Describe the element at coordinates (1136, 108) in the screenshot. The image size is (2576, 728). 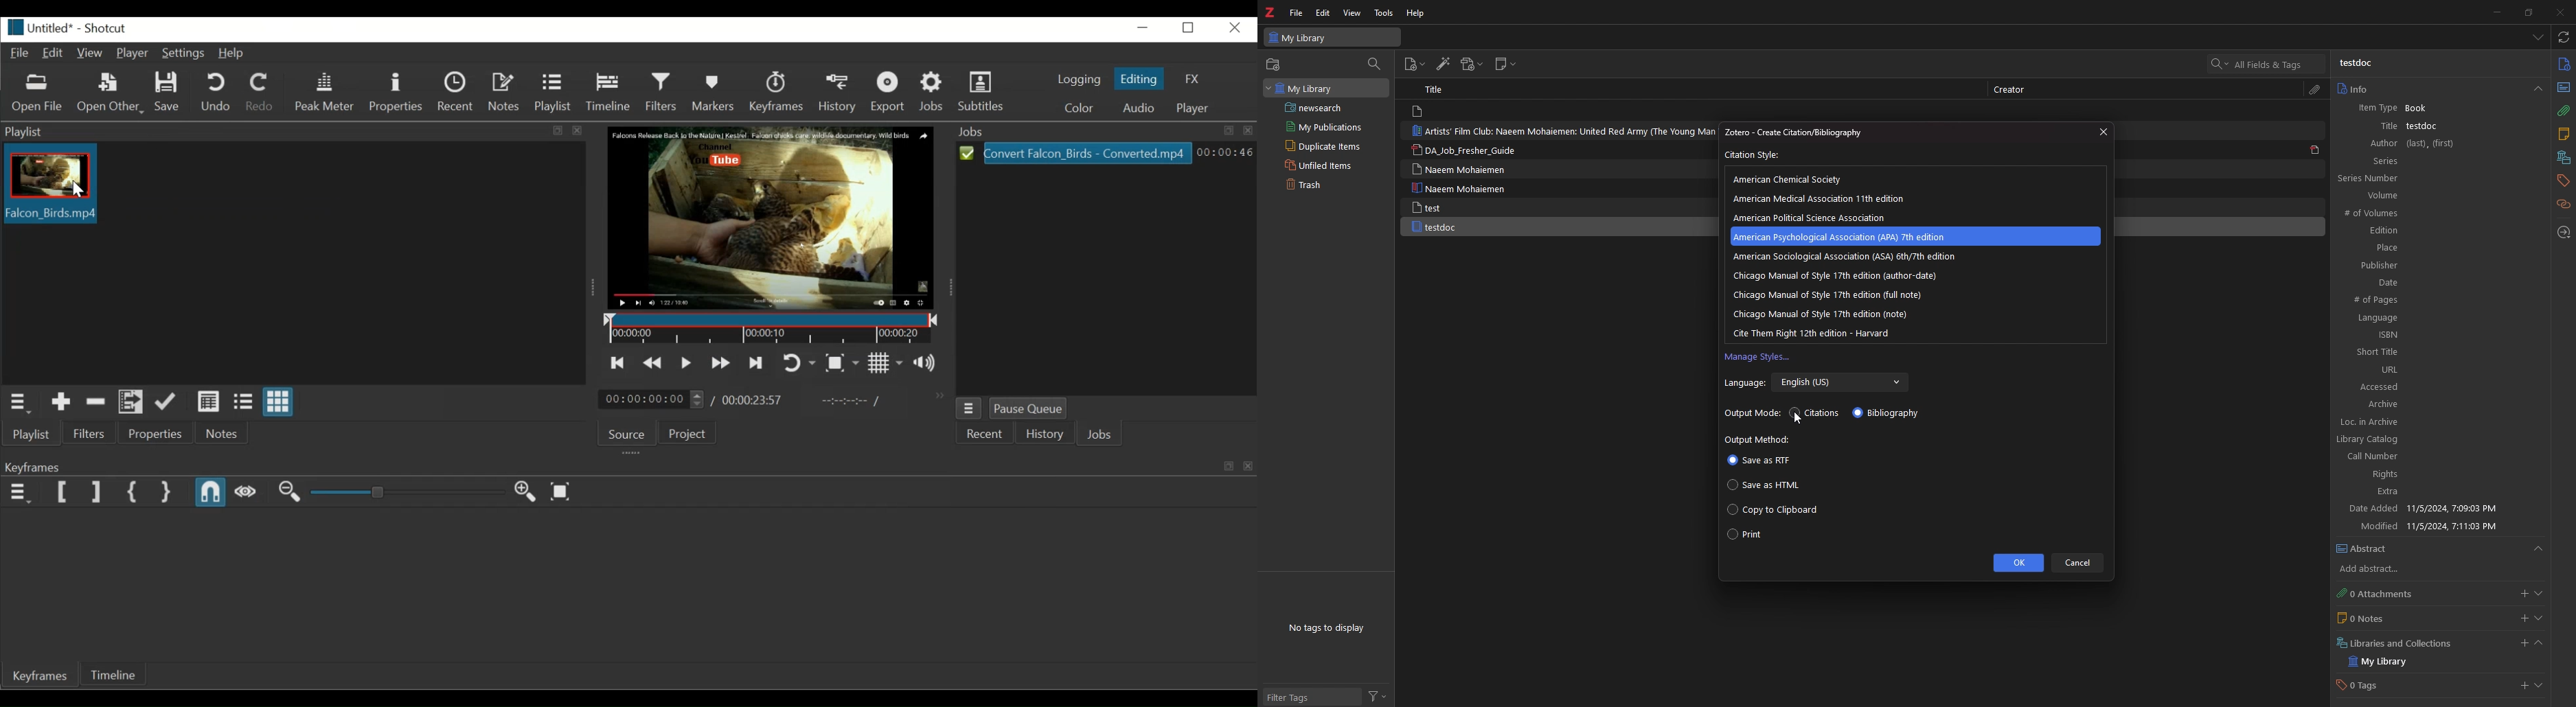
I see `Audio` at that location.